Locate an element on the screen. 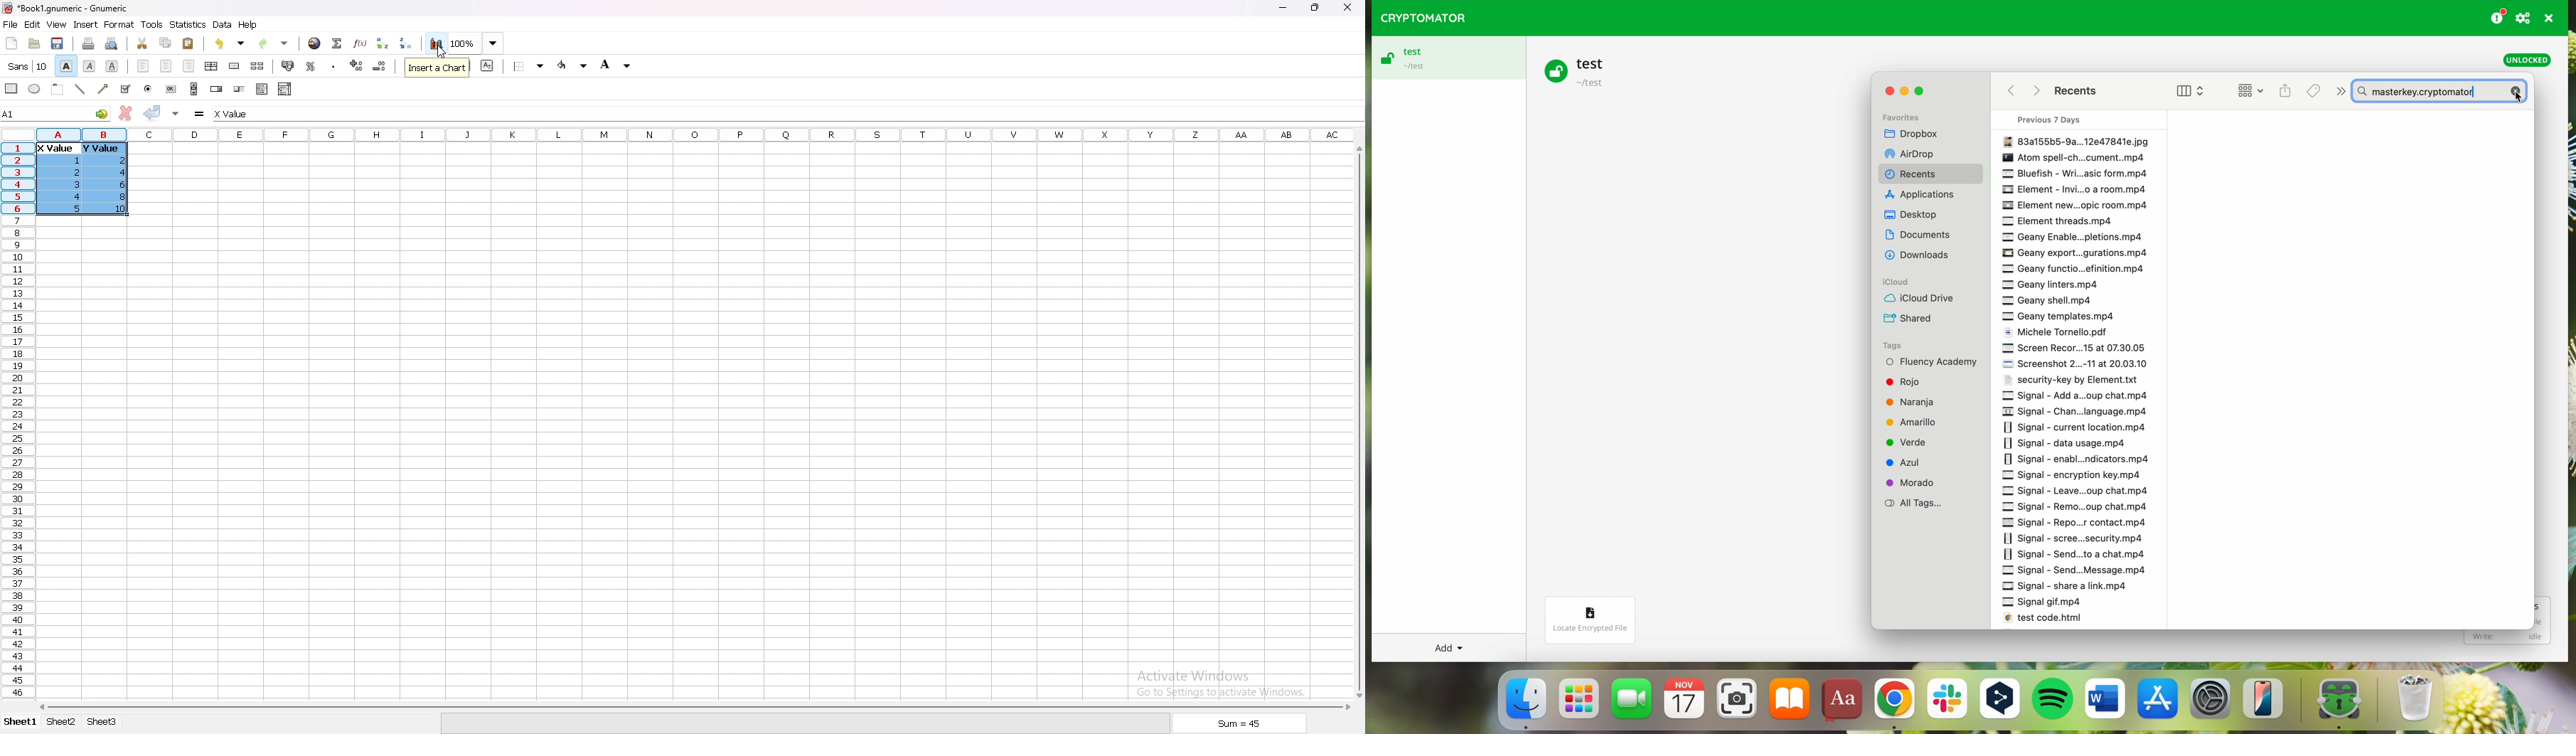 The width and height of the screenshot is (2576, 756). paste is located at coordinates (189, 43).